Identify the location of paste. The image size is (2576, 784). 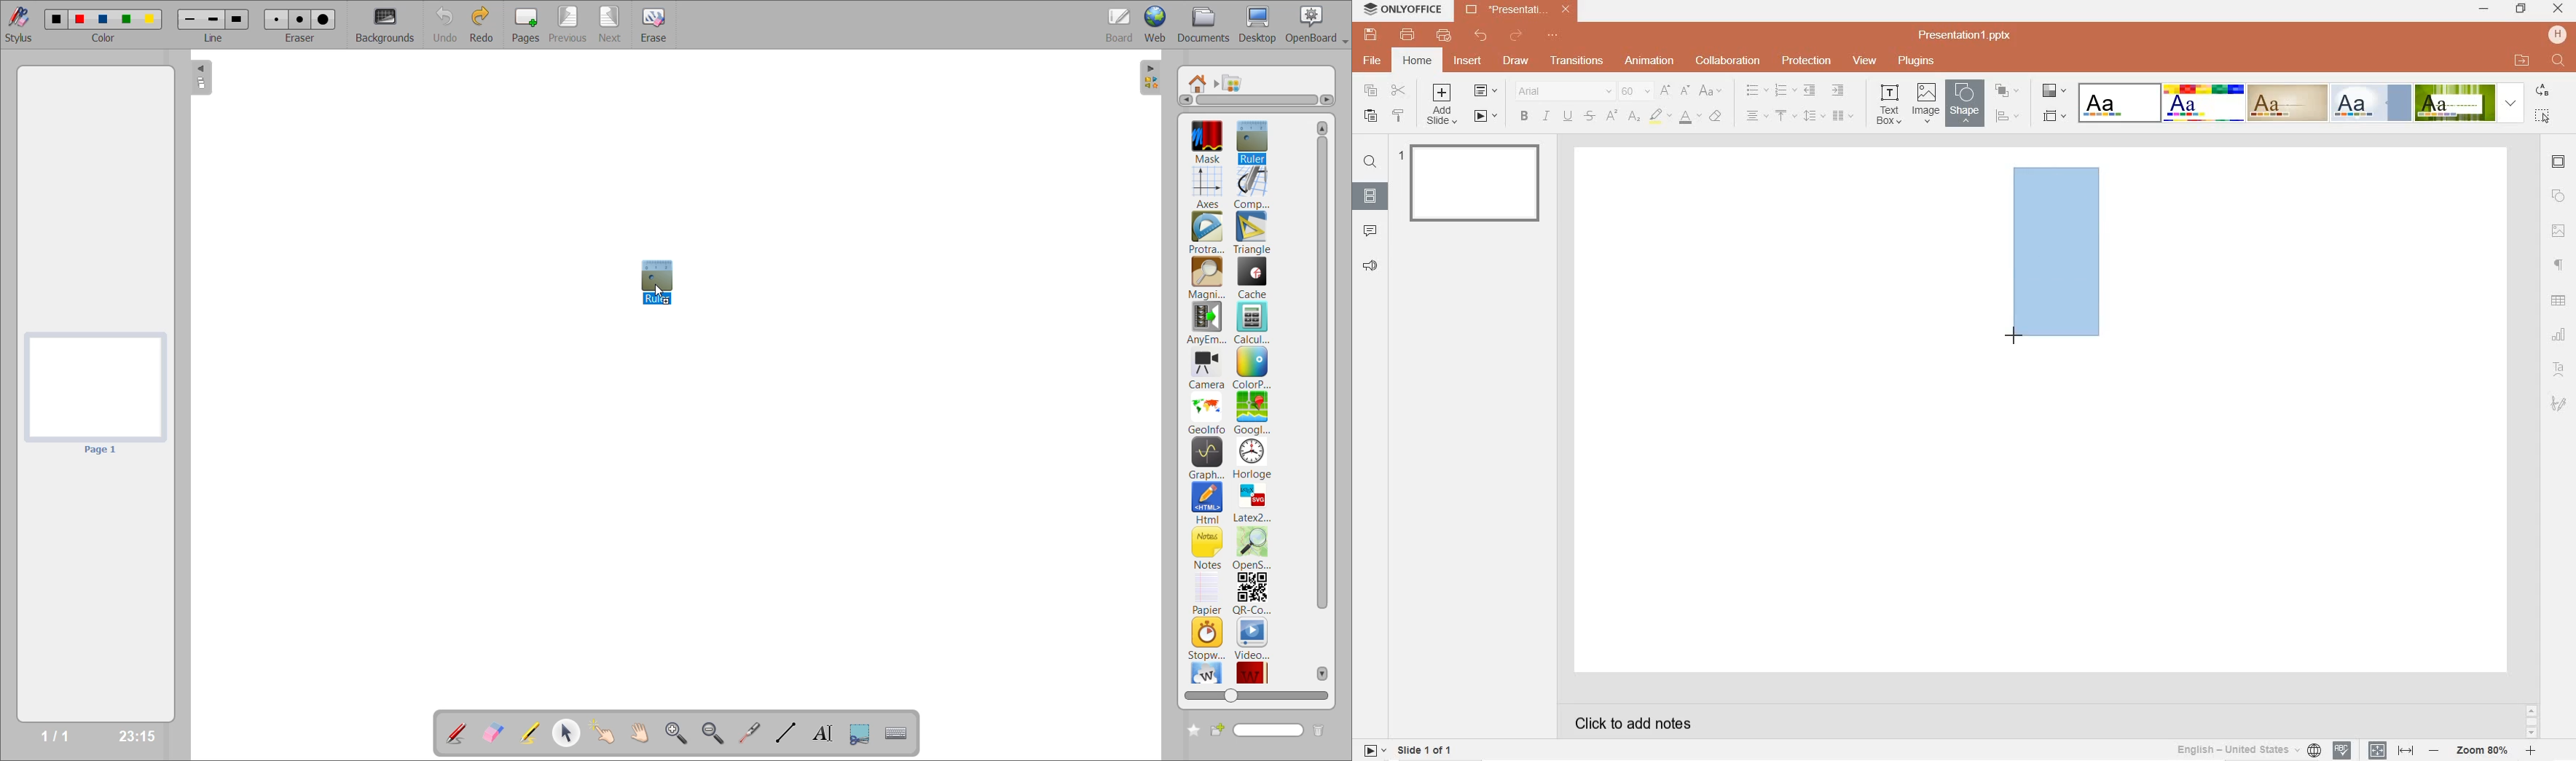
(1368, 117).